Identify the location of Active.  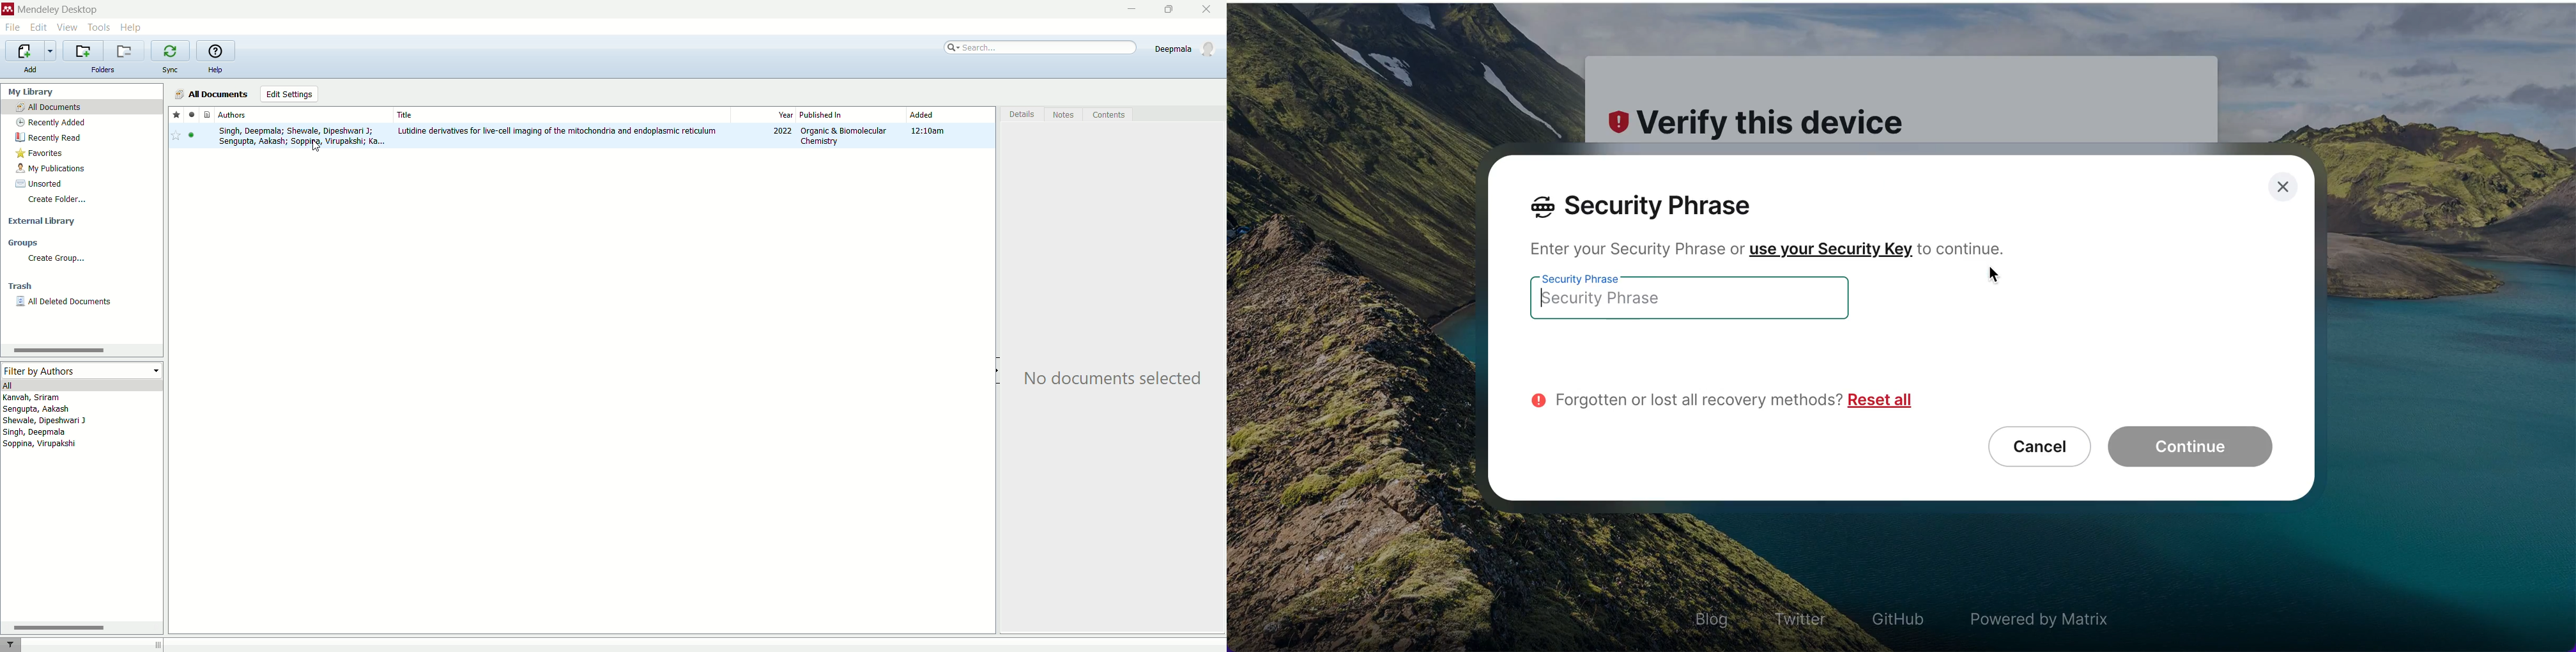
(193, 137).